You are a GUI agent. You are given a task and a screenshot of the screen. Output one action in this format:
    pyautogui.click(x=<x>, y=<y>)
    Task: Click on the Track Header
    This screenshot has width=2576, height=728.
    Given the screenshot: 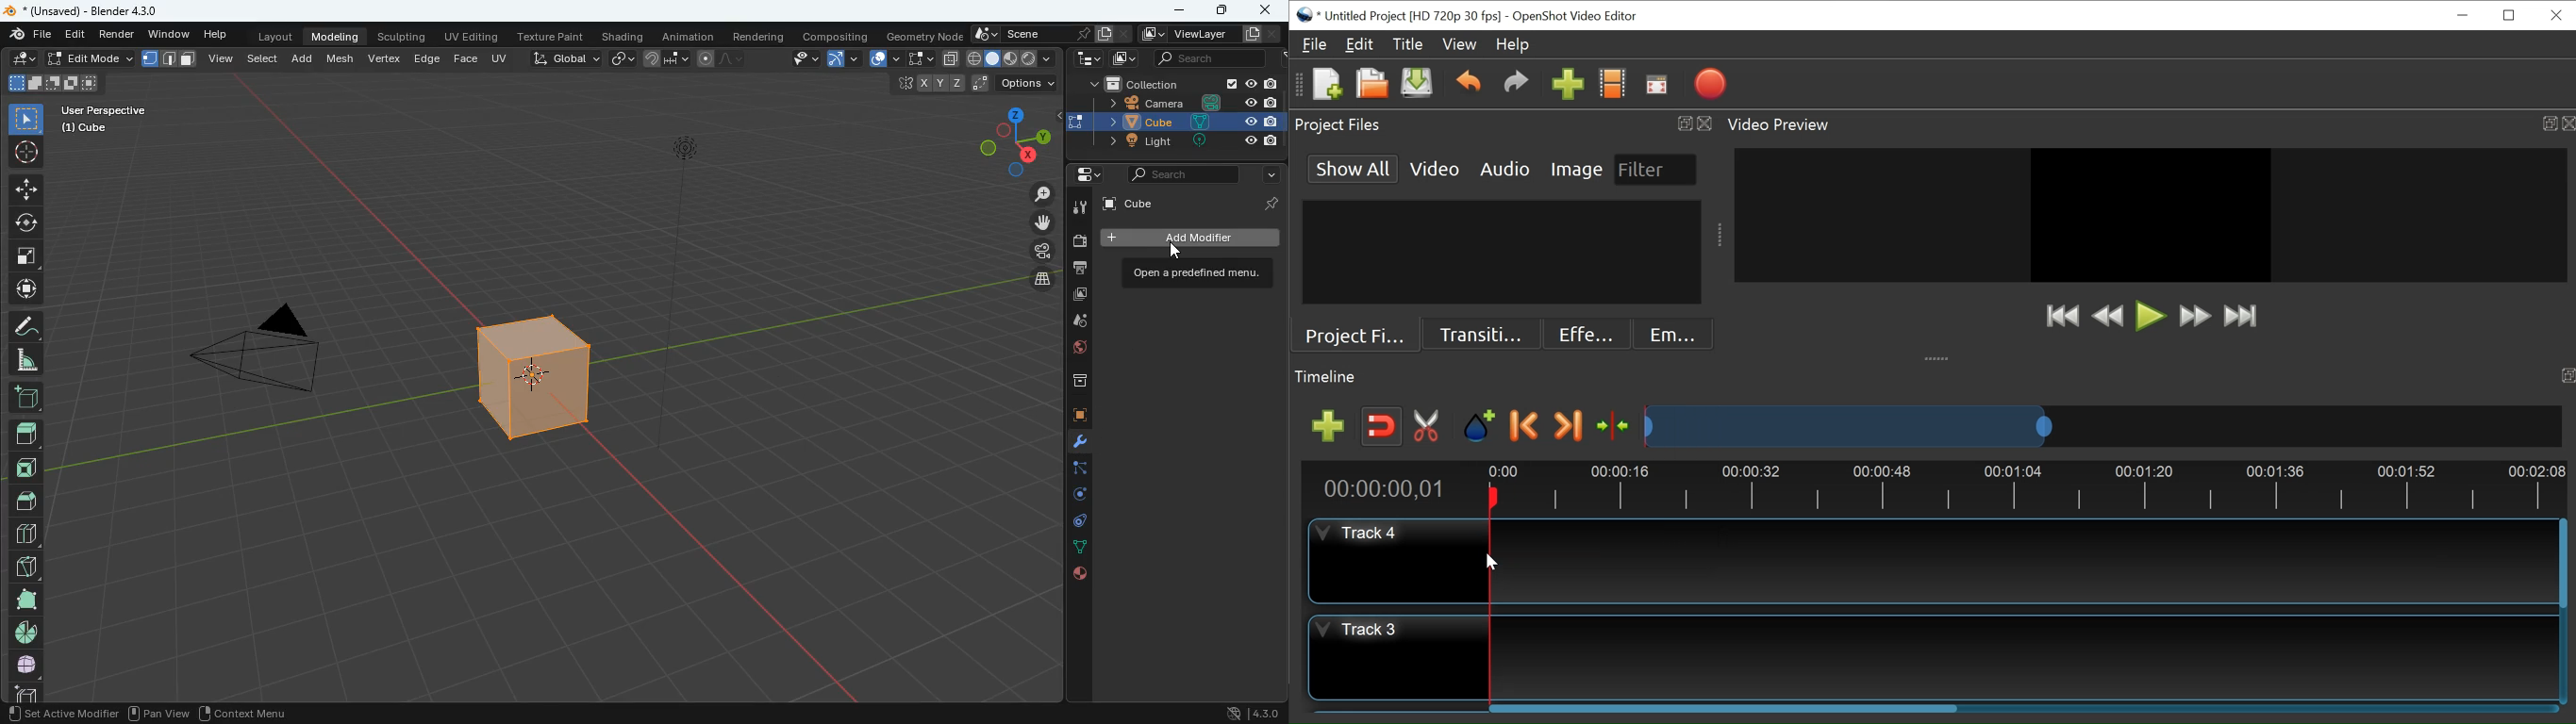 What is the action you would take?
    pyautogui.click(x=1399, y=657)
    